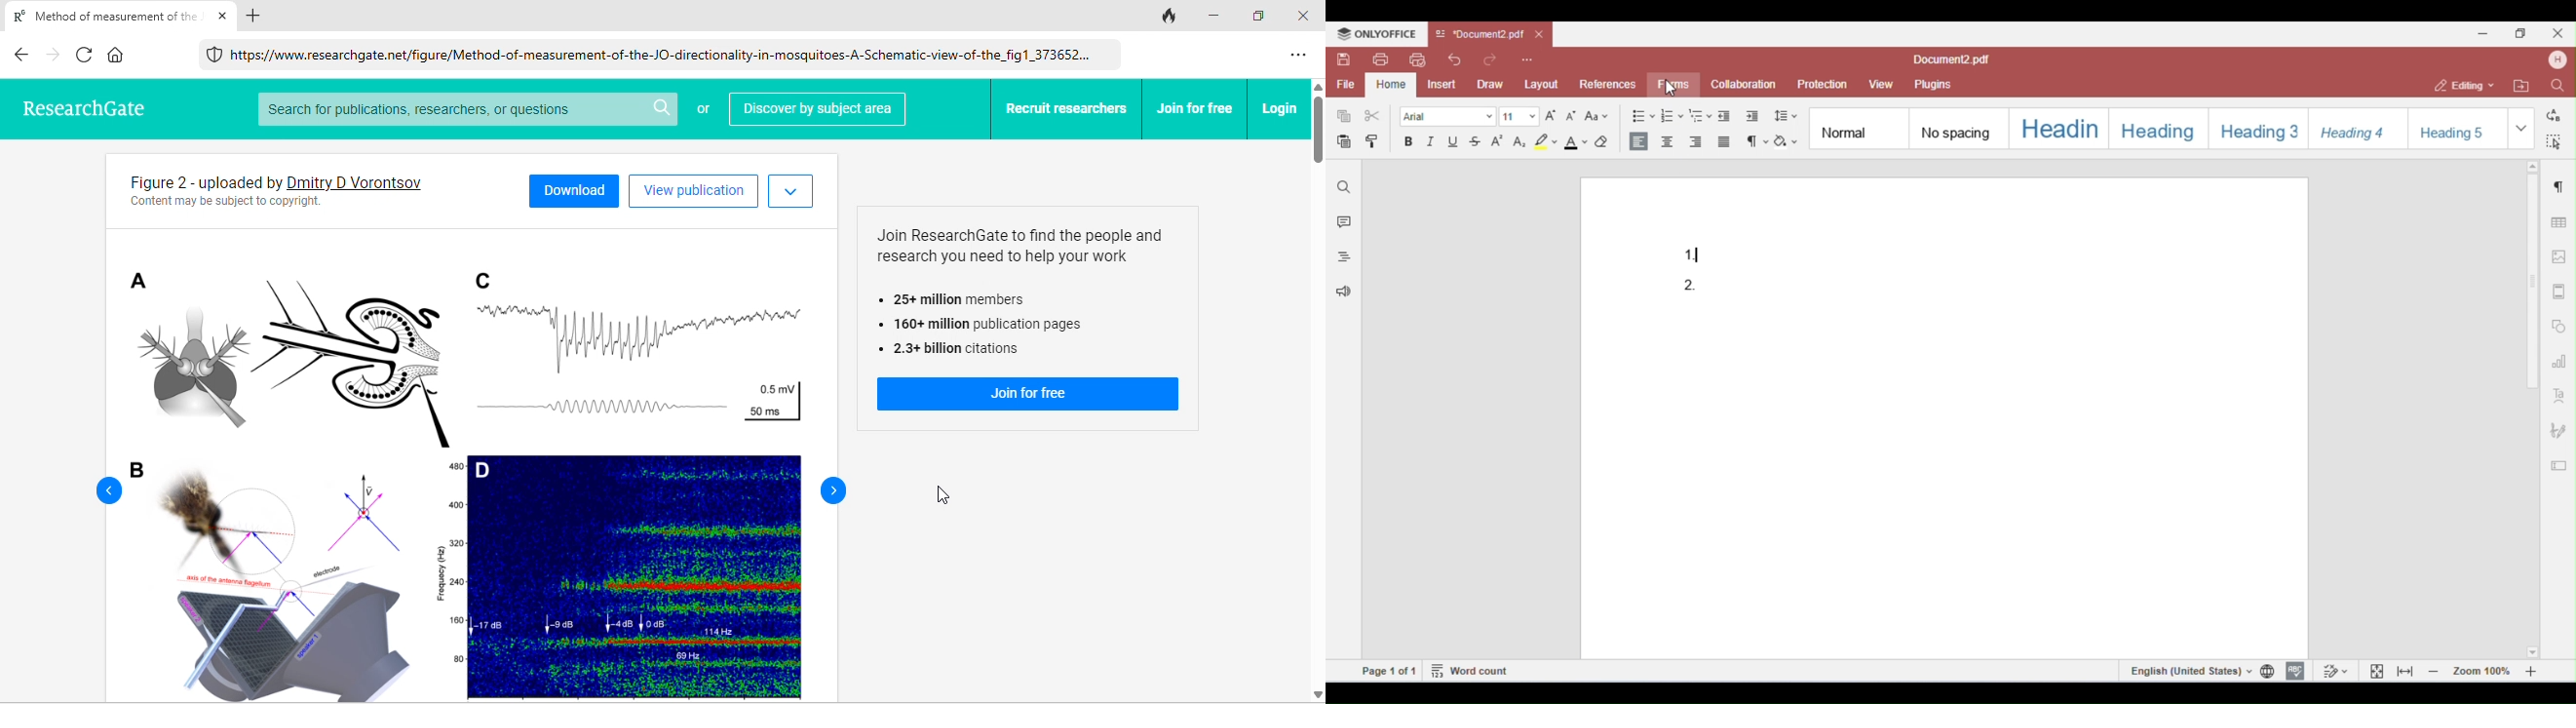  Describe the element at coordinates (108, 491) in the screenshot. I see `previous` at that location.